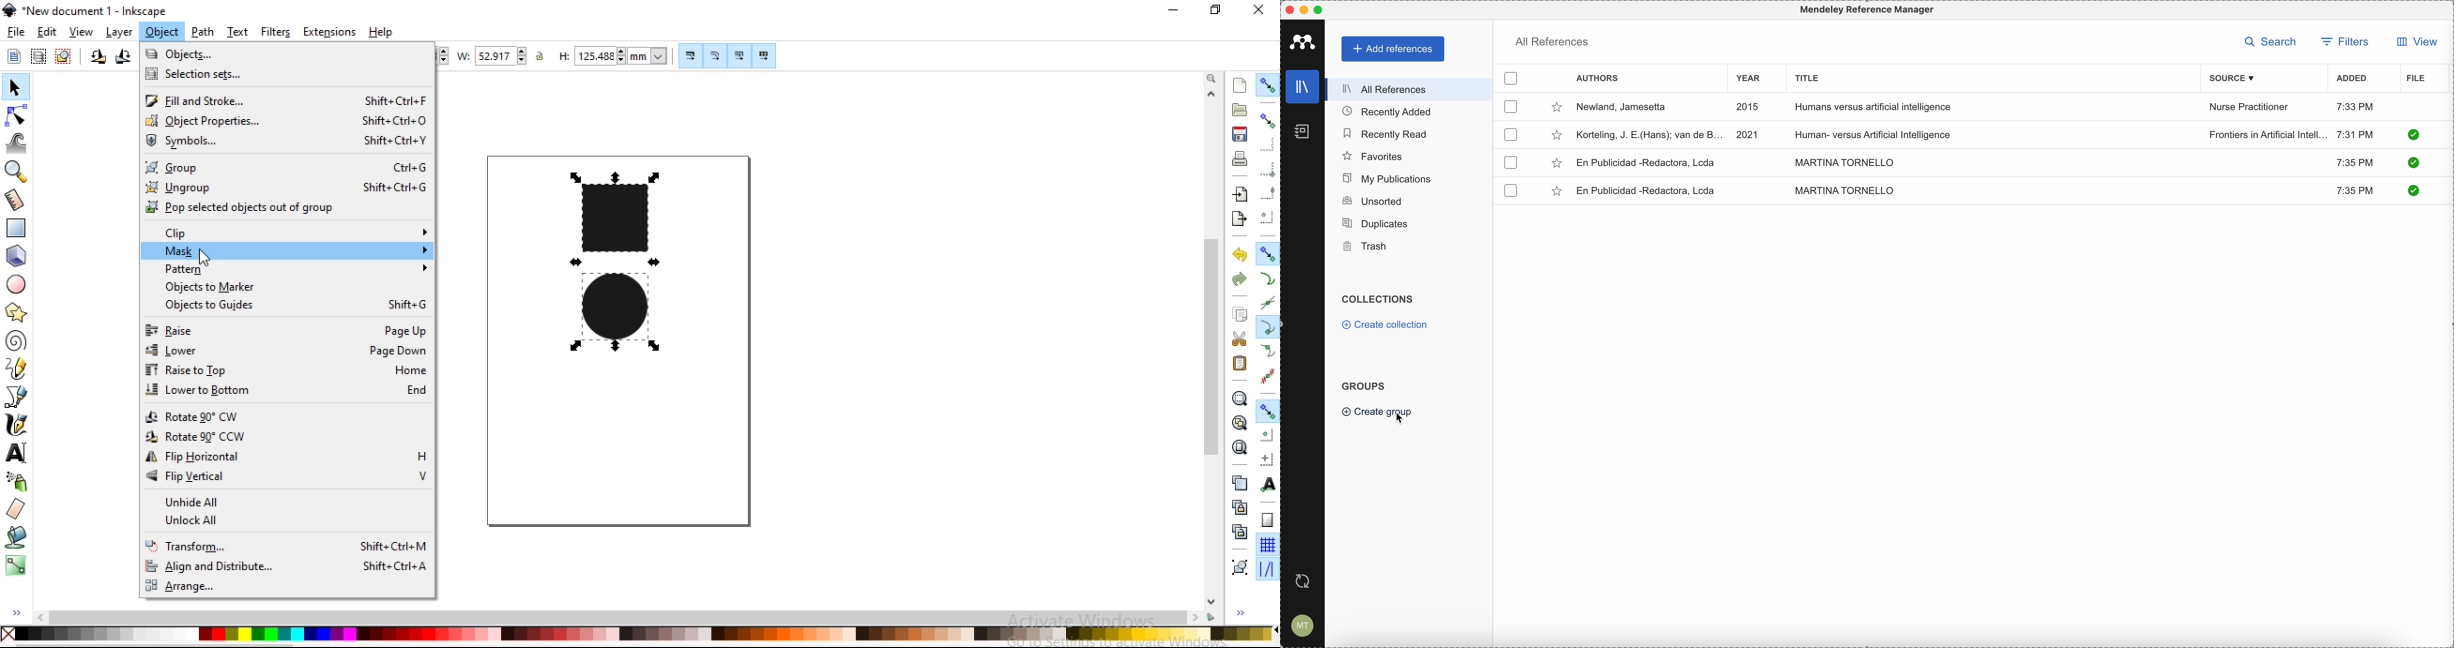  Describe the element at coordinates (1214, 341) in the screenshot. I see `scrollbar` at that location.